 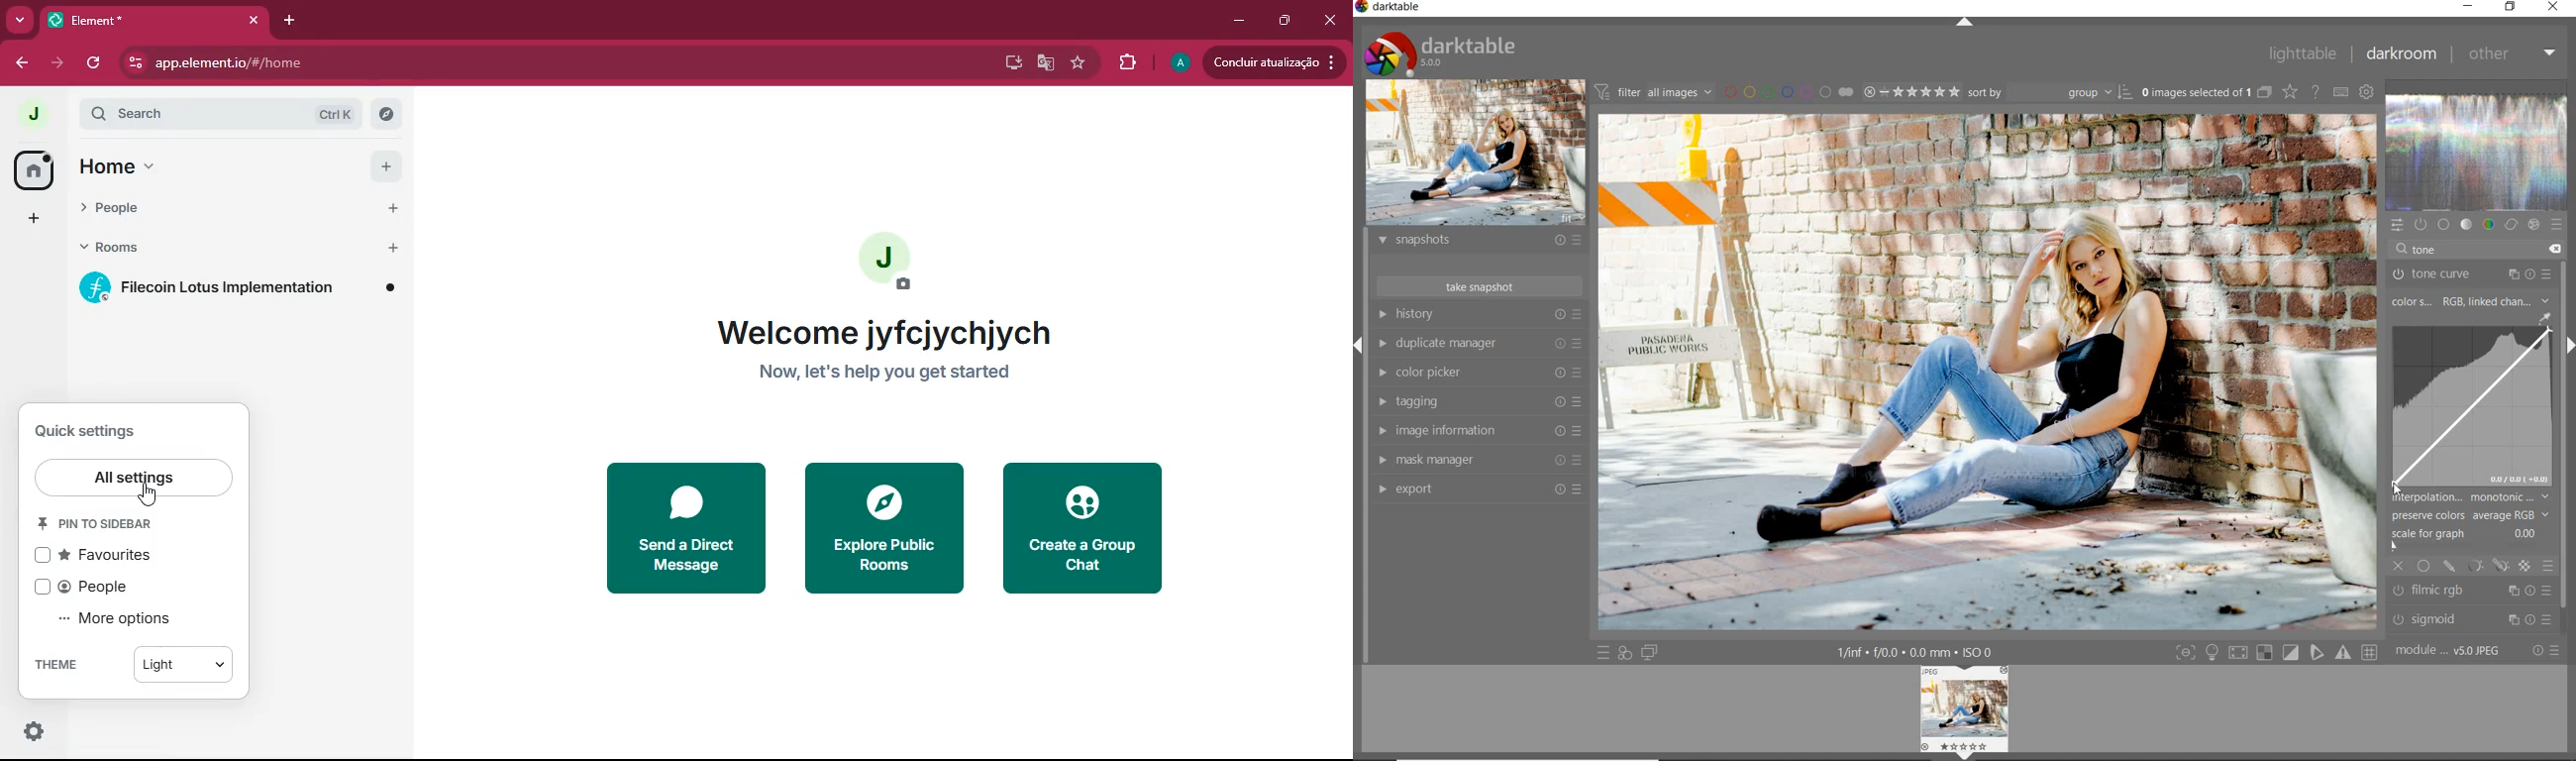 What do you see at coordinates (1082, 64) in the screenshot?
I see `favourite` at bounding box center [1082, 64].